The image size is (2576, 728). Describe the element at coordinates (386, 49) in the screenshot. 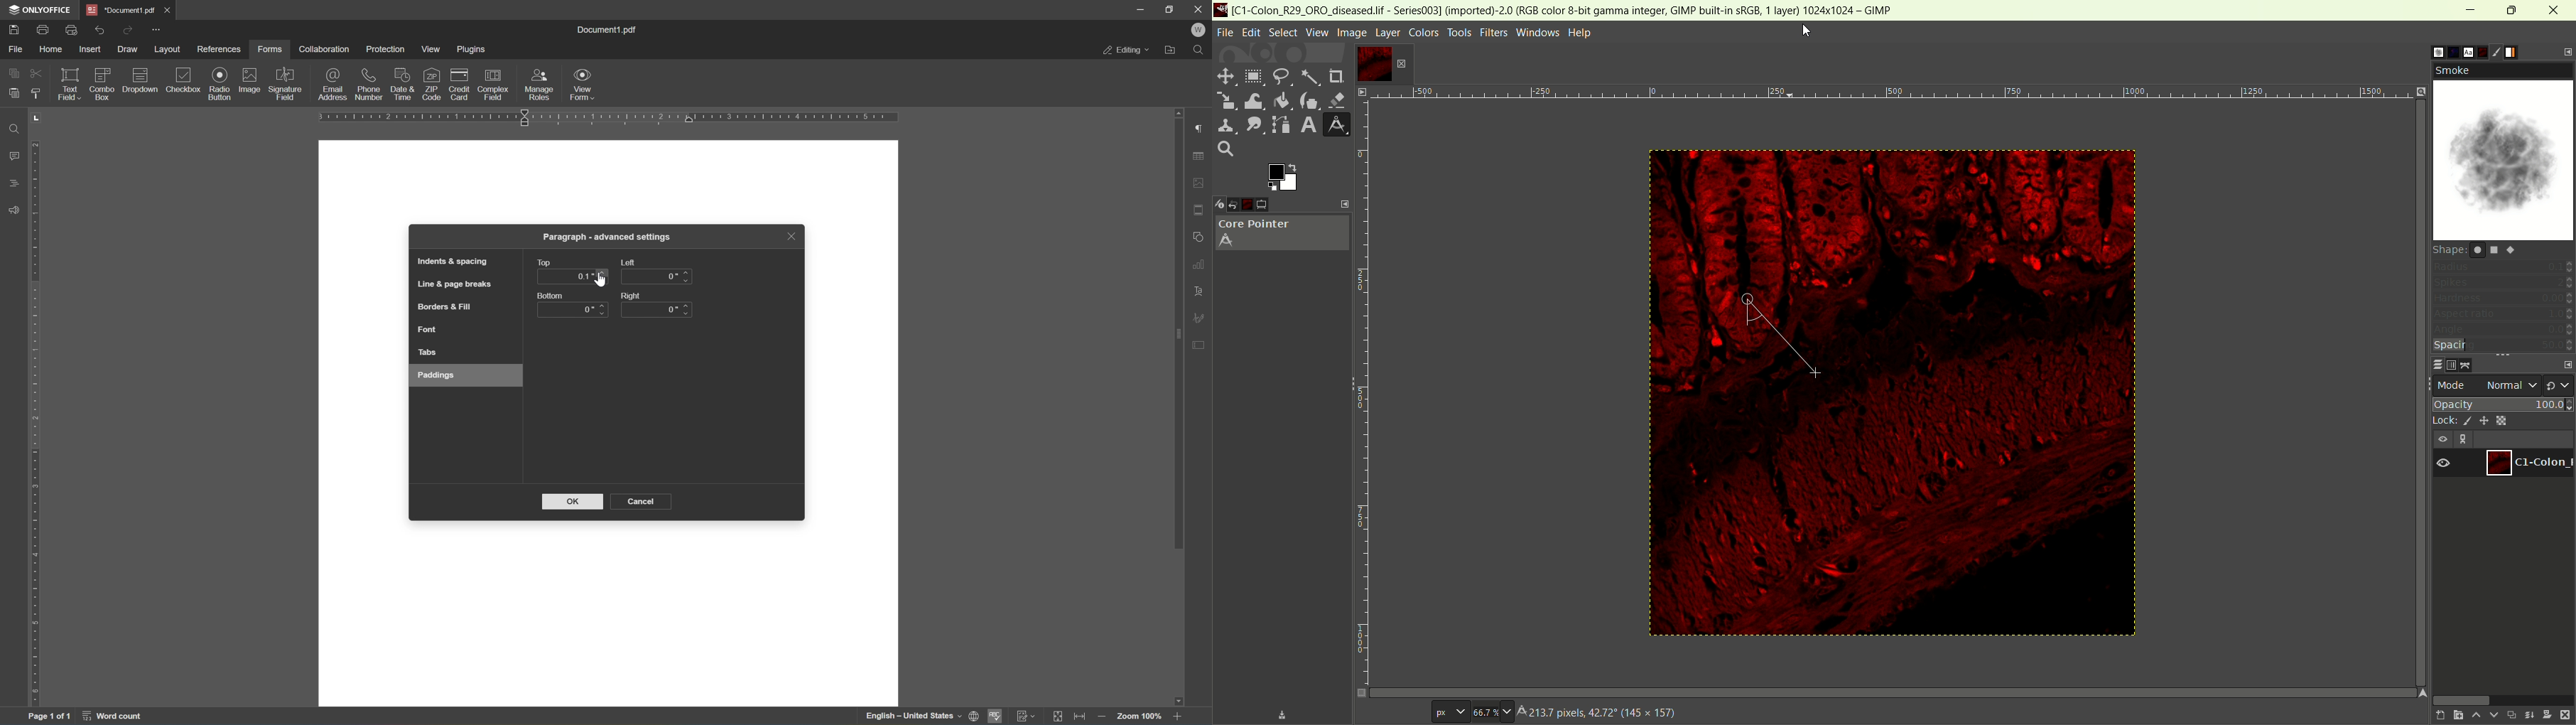

I see `protection` at that location.